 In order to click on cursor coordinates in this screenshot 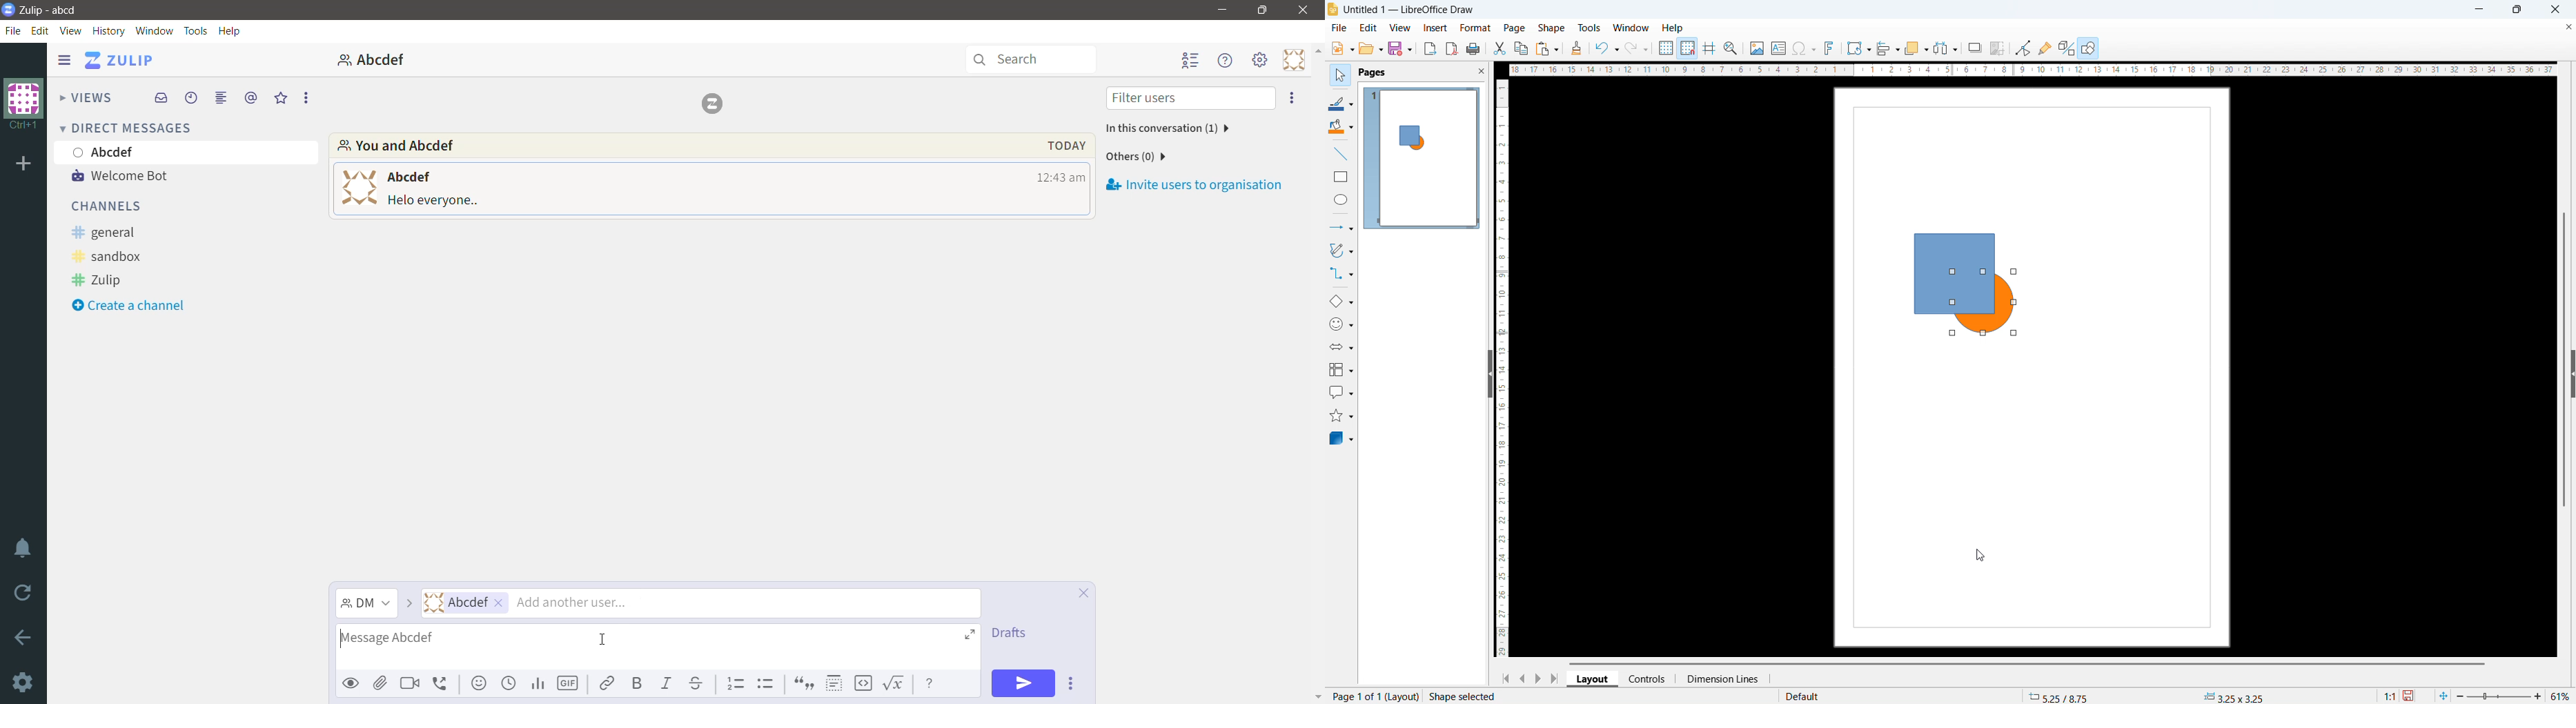, I will do `click(2054, 696)`.